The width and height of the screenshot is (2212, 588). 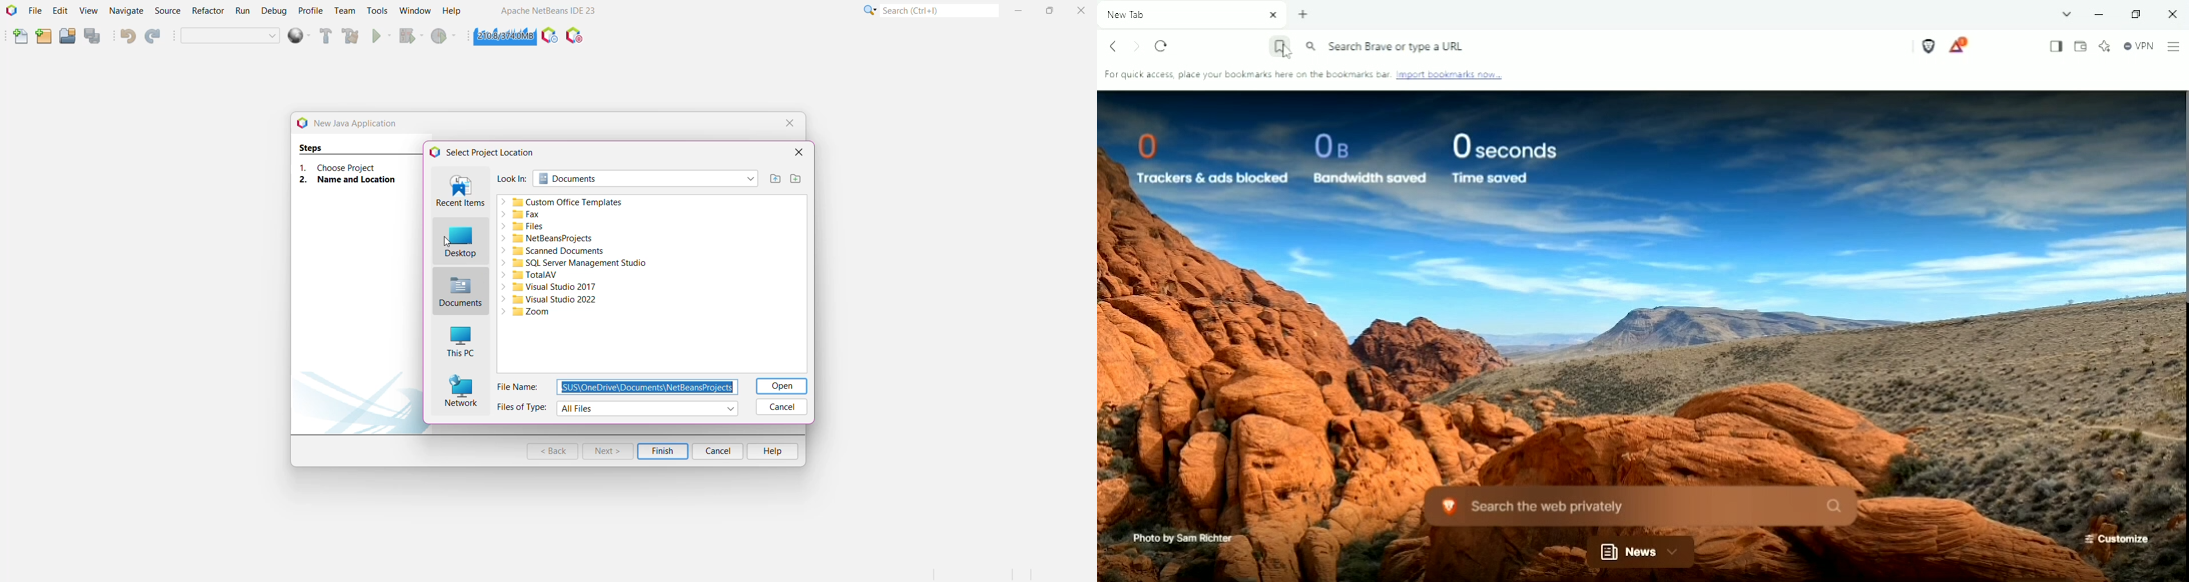 I want to click on Restore down, so click(x=2139, y=14).